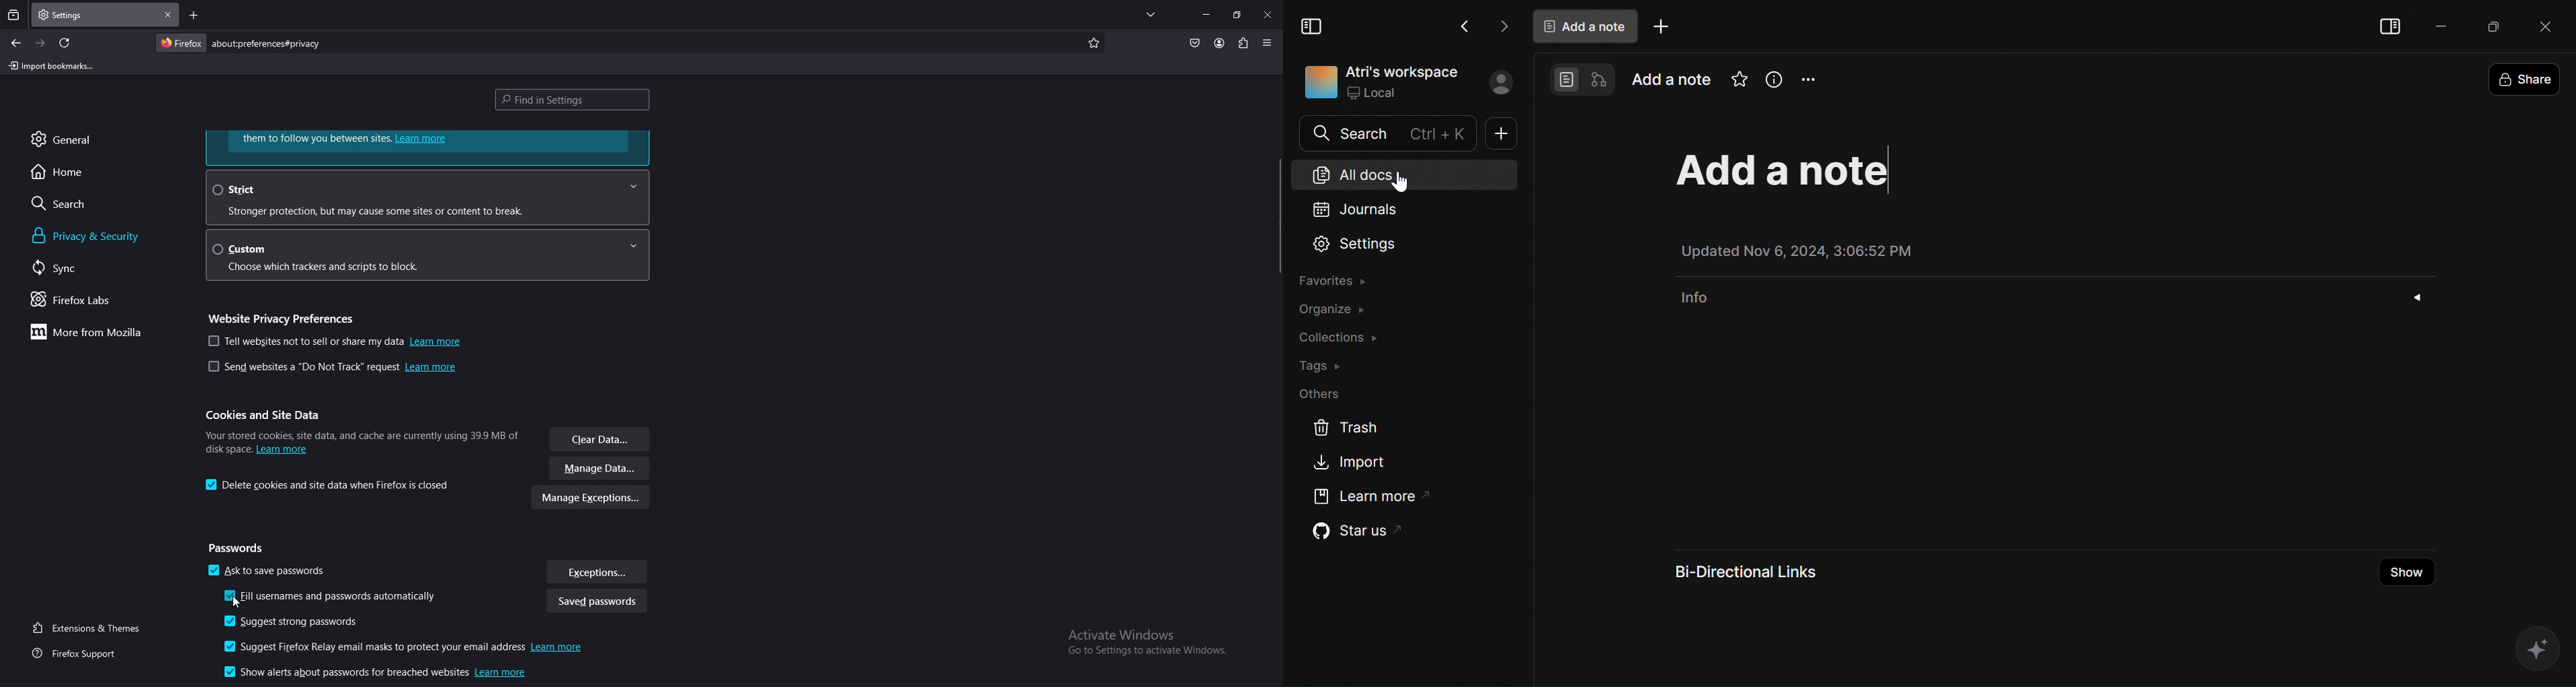 Image resolution: width=2576 pixels, height=700 pixels. What do you see at coordinates (1268, 16) in the screenshot?
I see `close` at bounding box center [1268, 16].